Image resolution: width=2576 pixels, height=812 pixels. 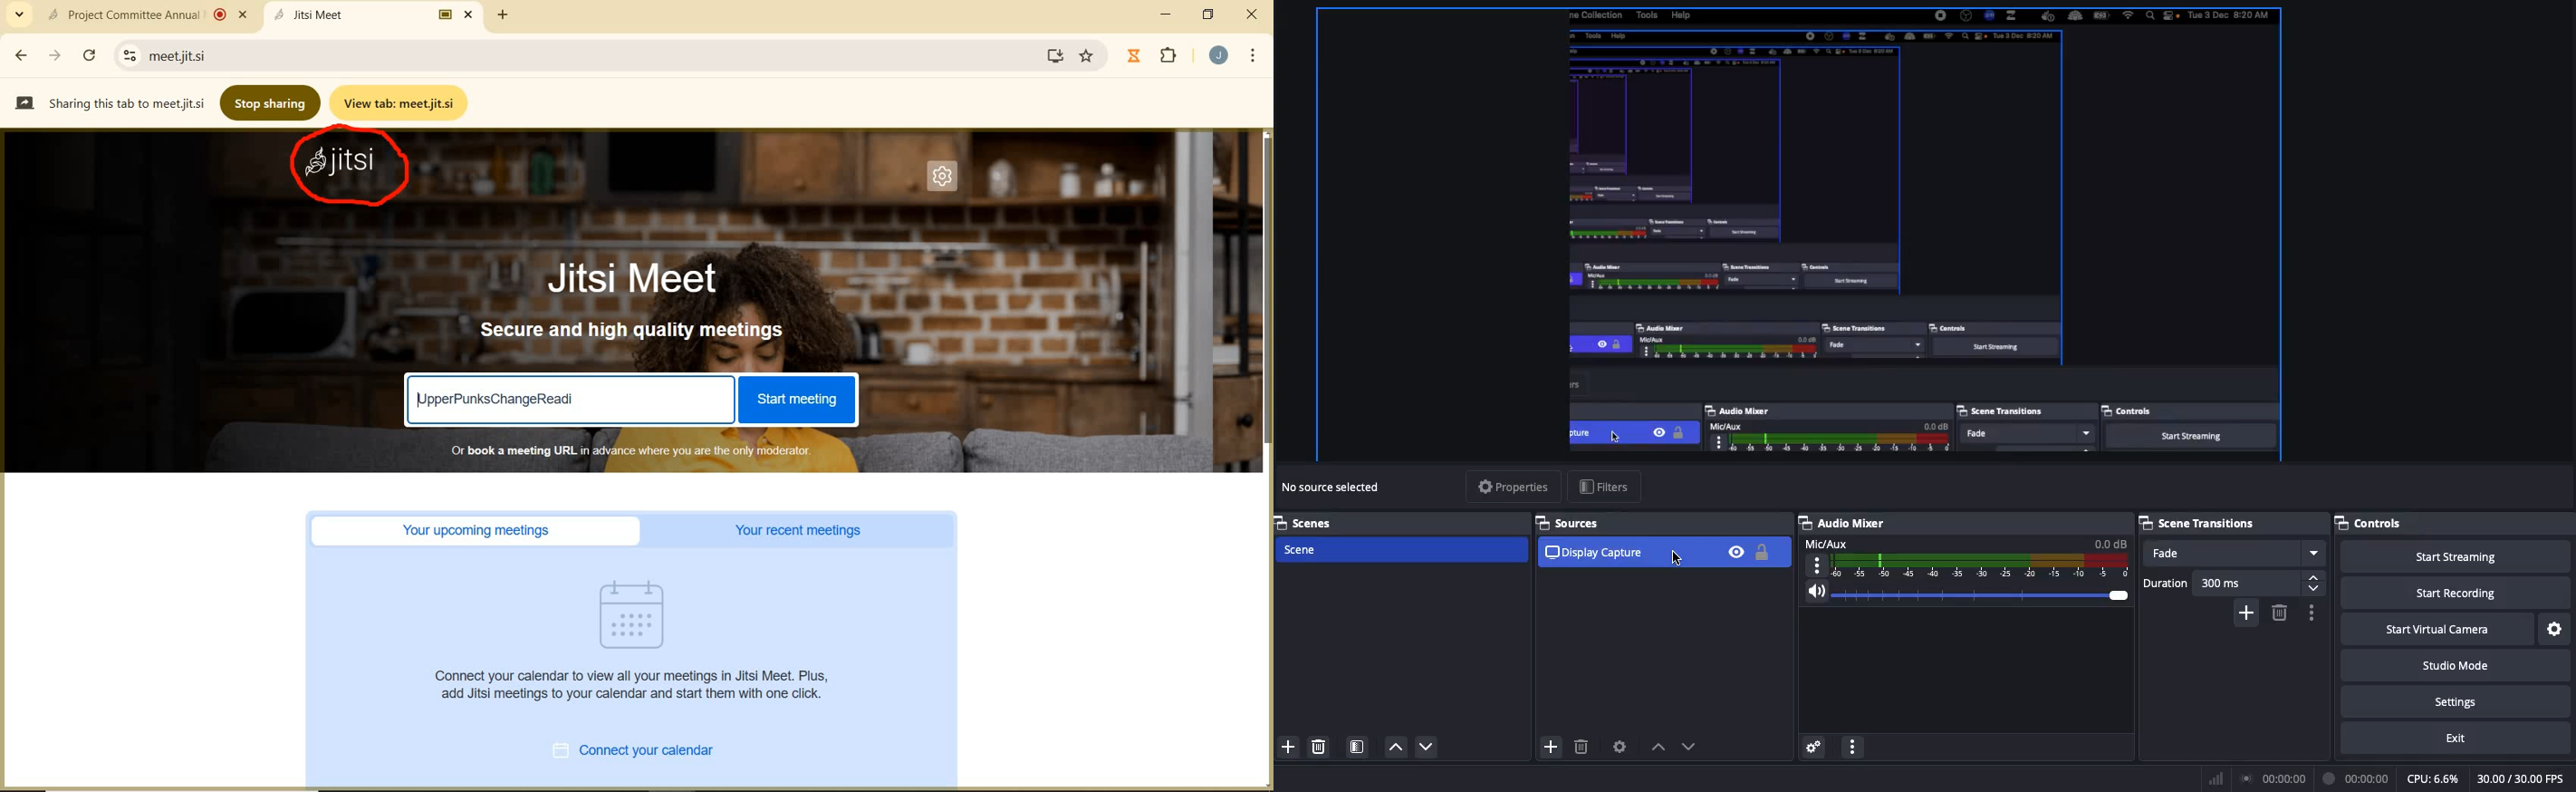 What do you see at coordinates (2214, 778) in the screenshot?
I see `Bar` at bounding box center [2214, 778].